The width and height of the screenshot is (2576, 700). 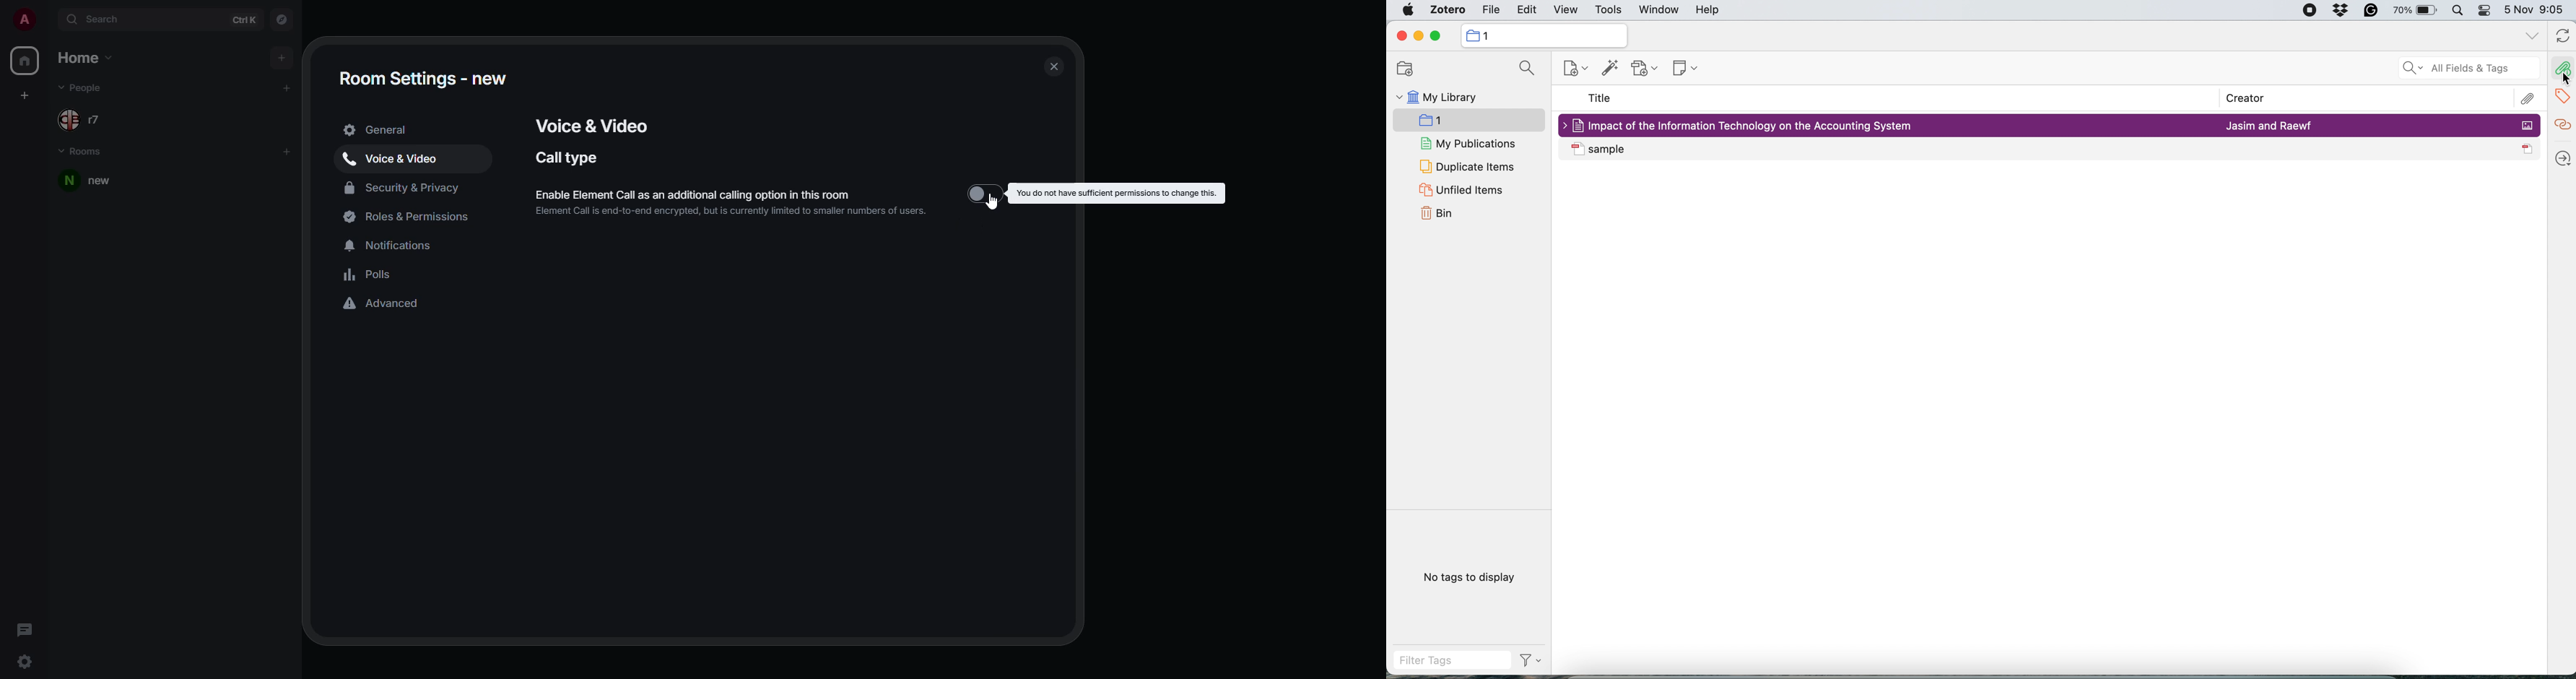 I want to click on Impact of the Information Technology on the Accounting System  Jasim and Raewf, so click(x=2051, y=124).